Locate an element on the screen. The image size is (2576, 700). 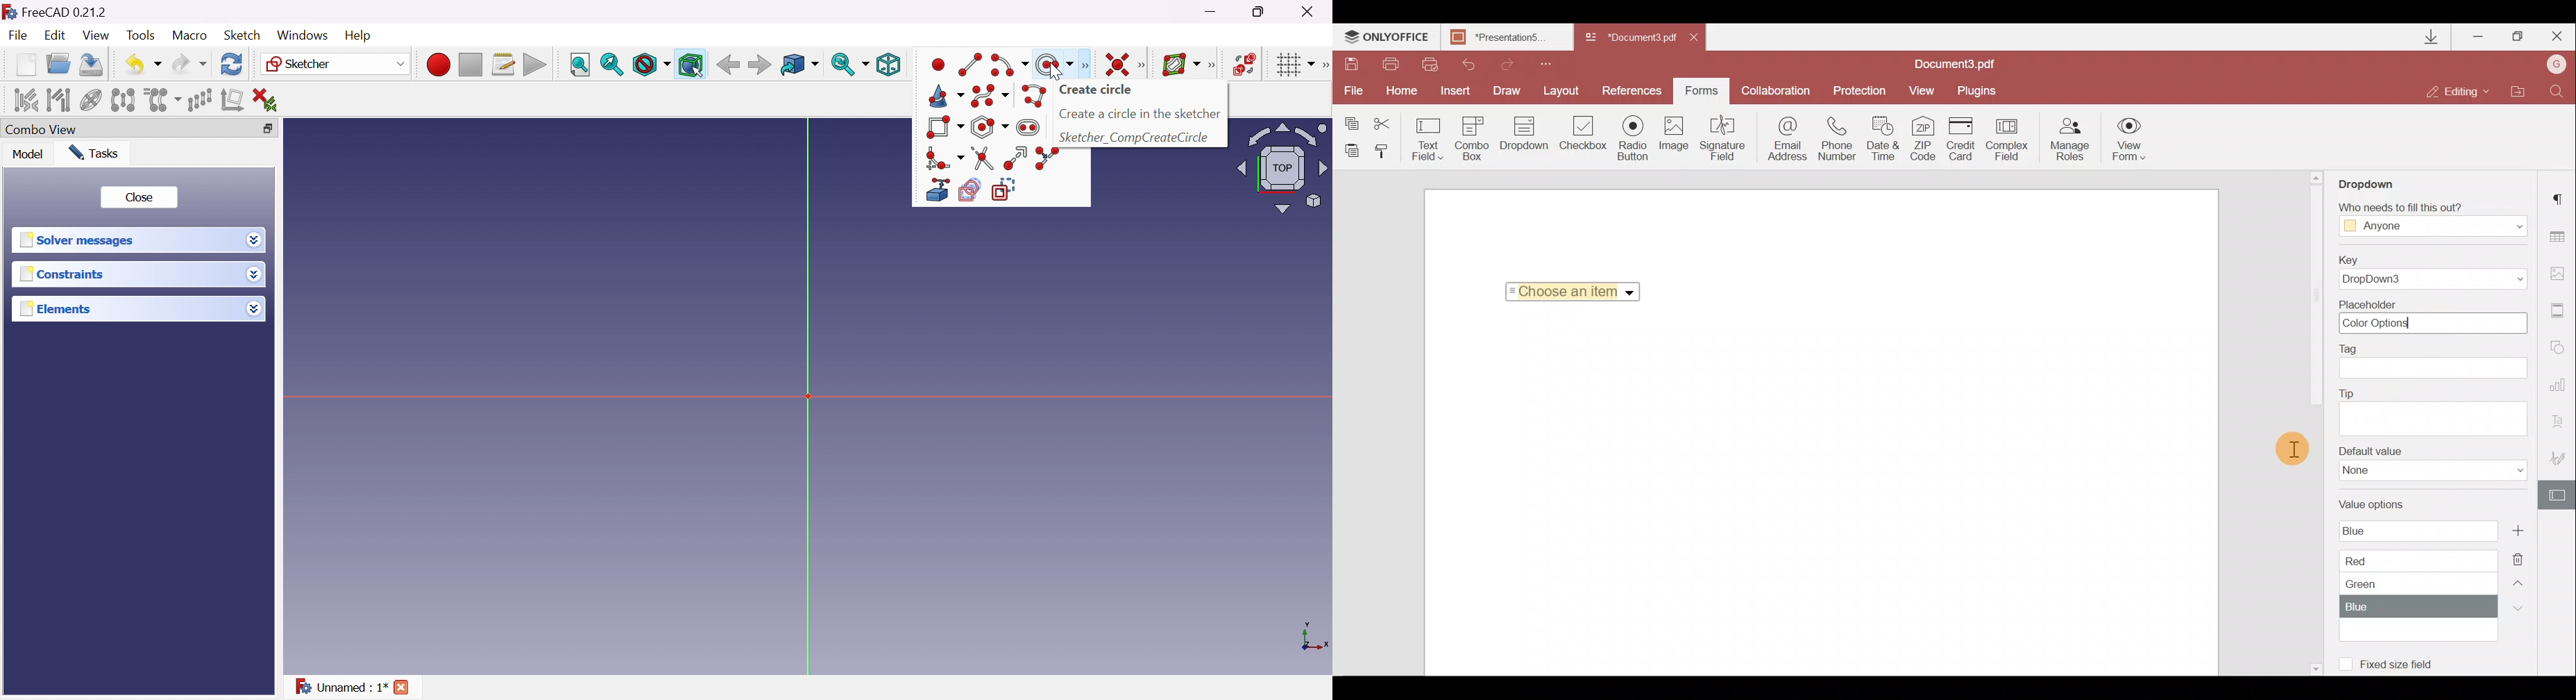
Extend edge is located at coordinates (1015, 158).